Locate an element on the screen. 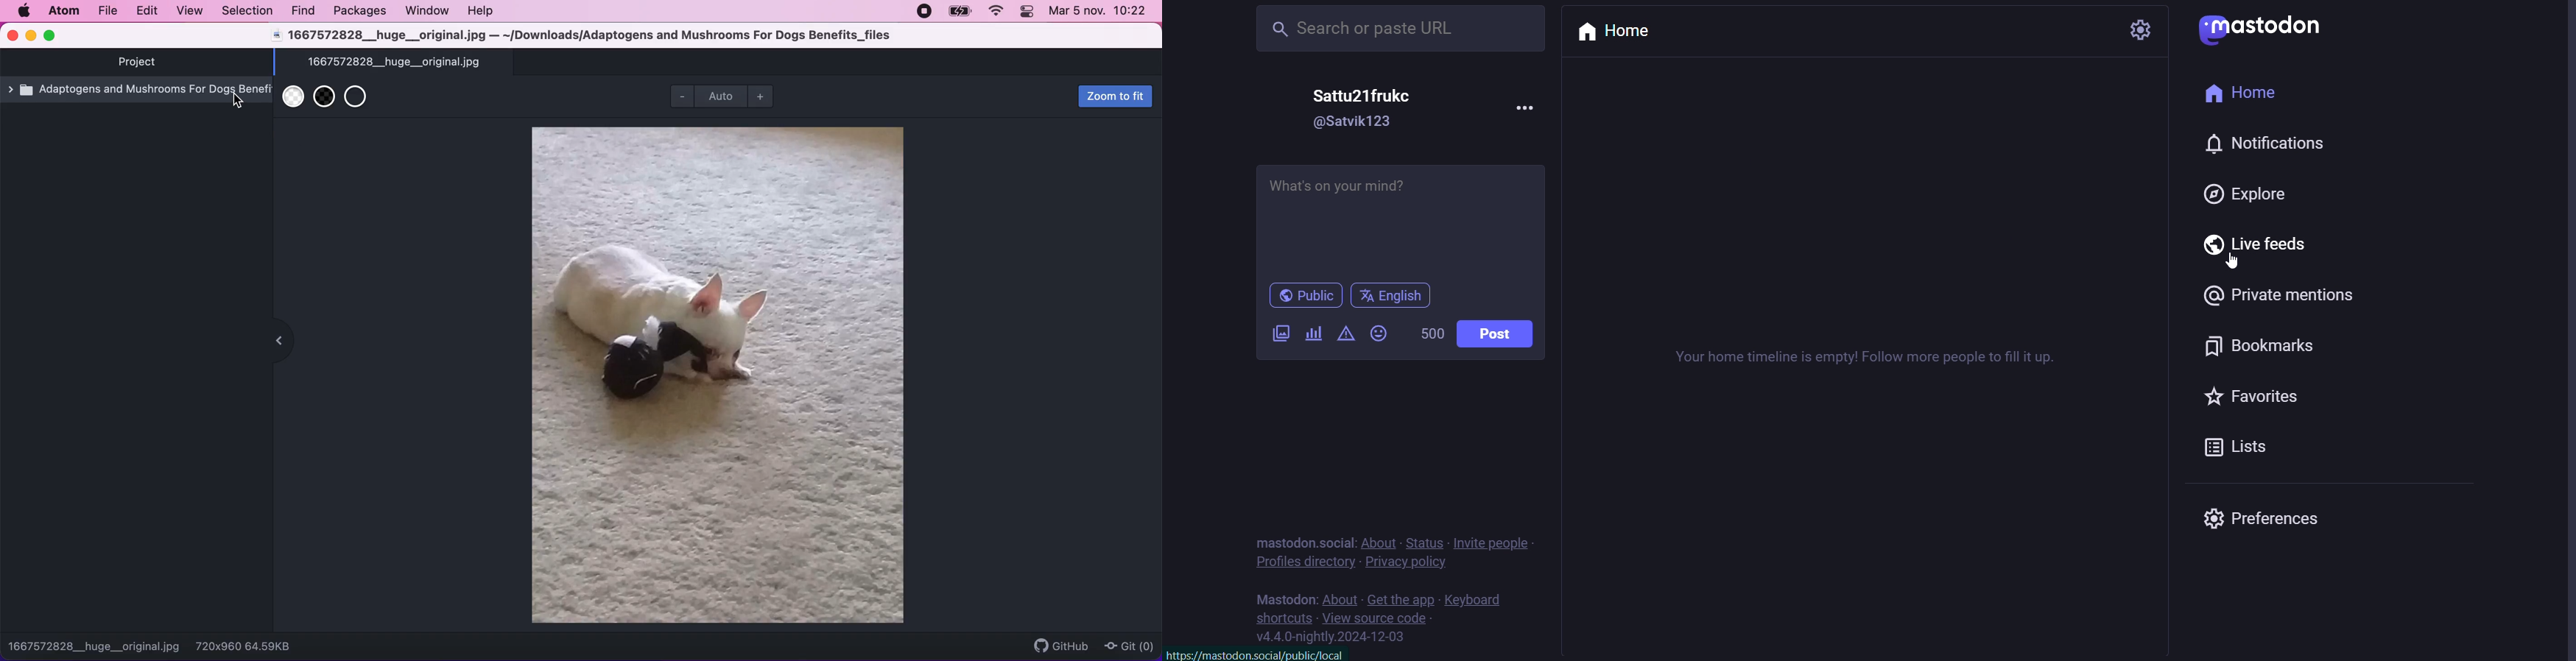  about is located at coordinates (1340, 600).